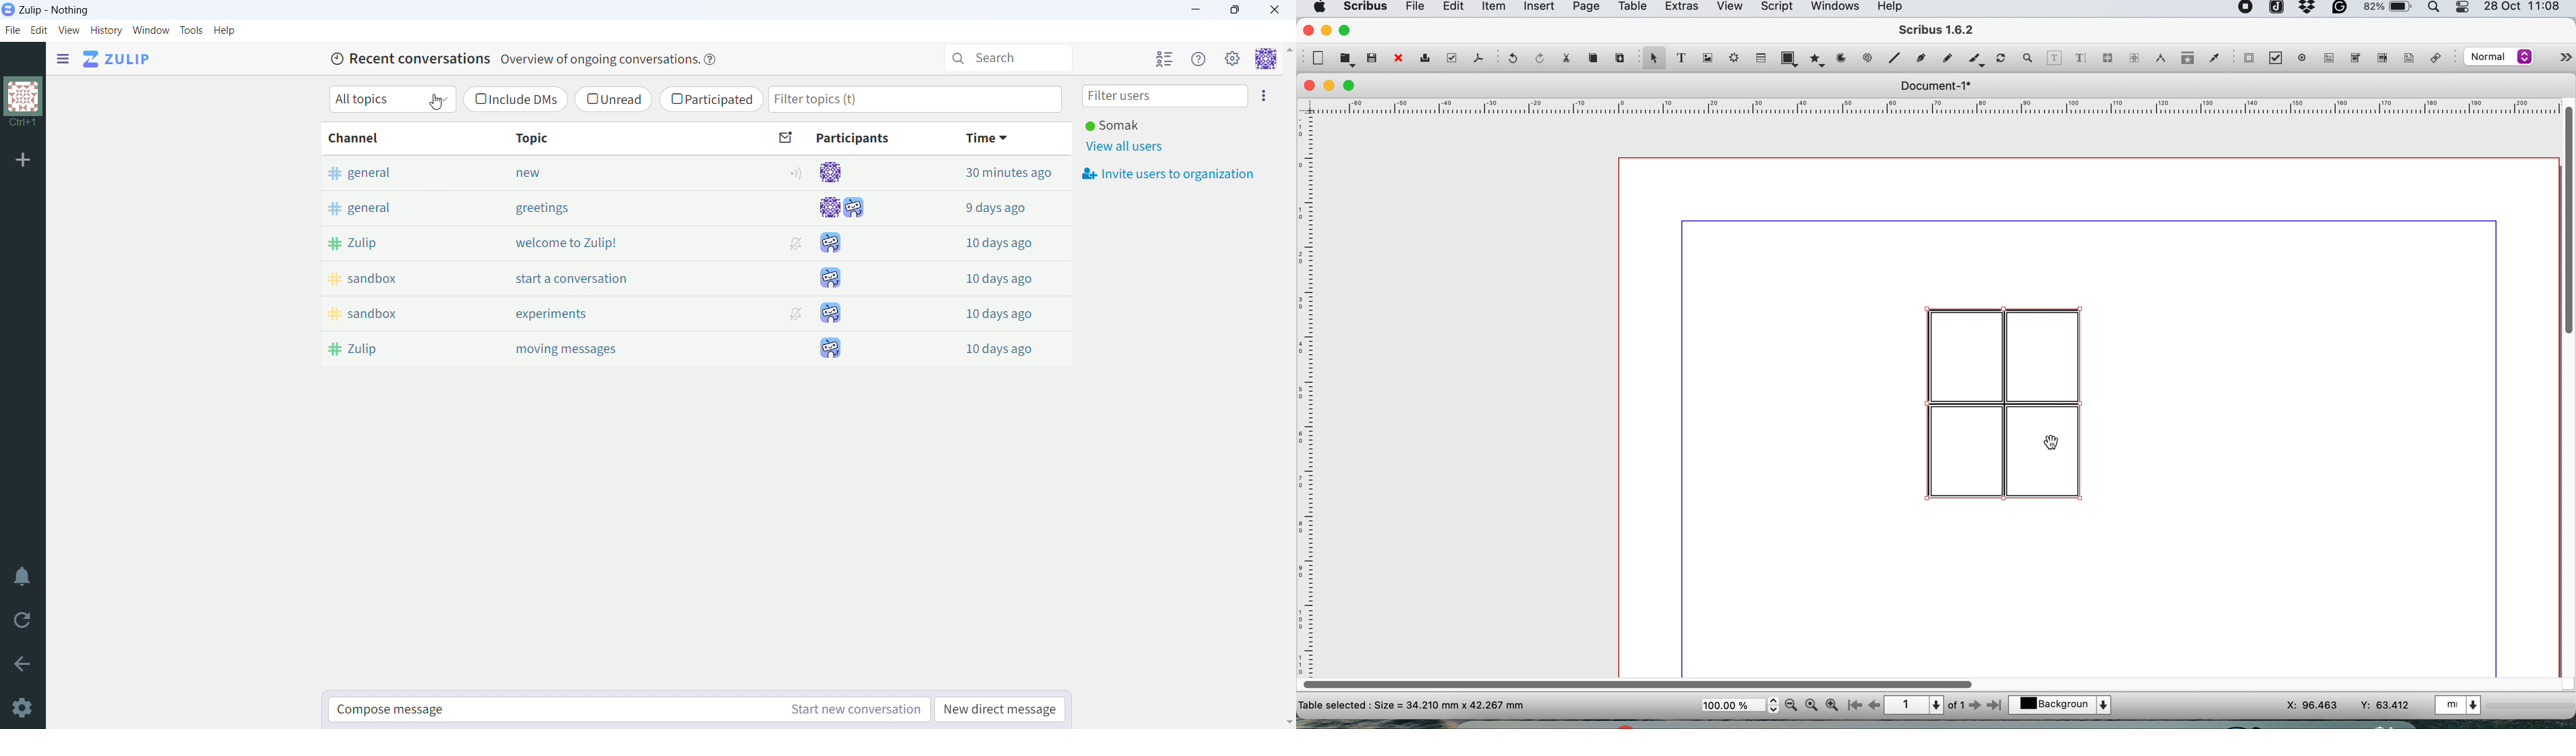 The image size is (2576, 756). I want to click on eyedropper, so click(2214, 60).